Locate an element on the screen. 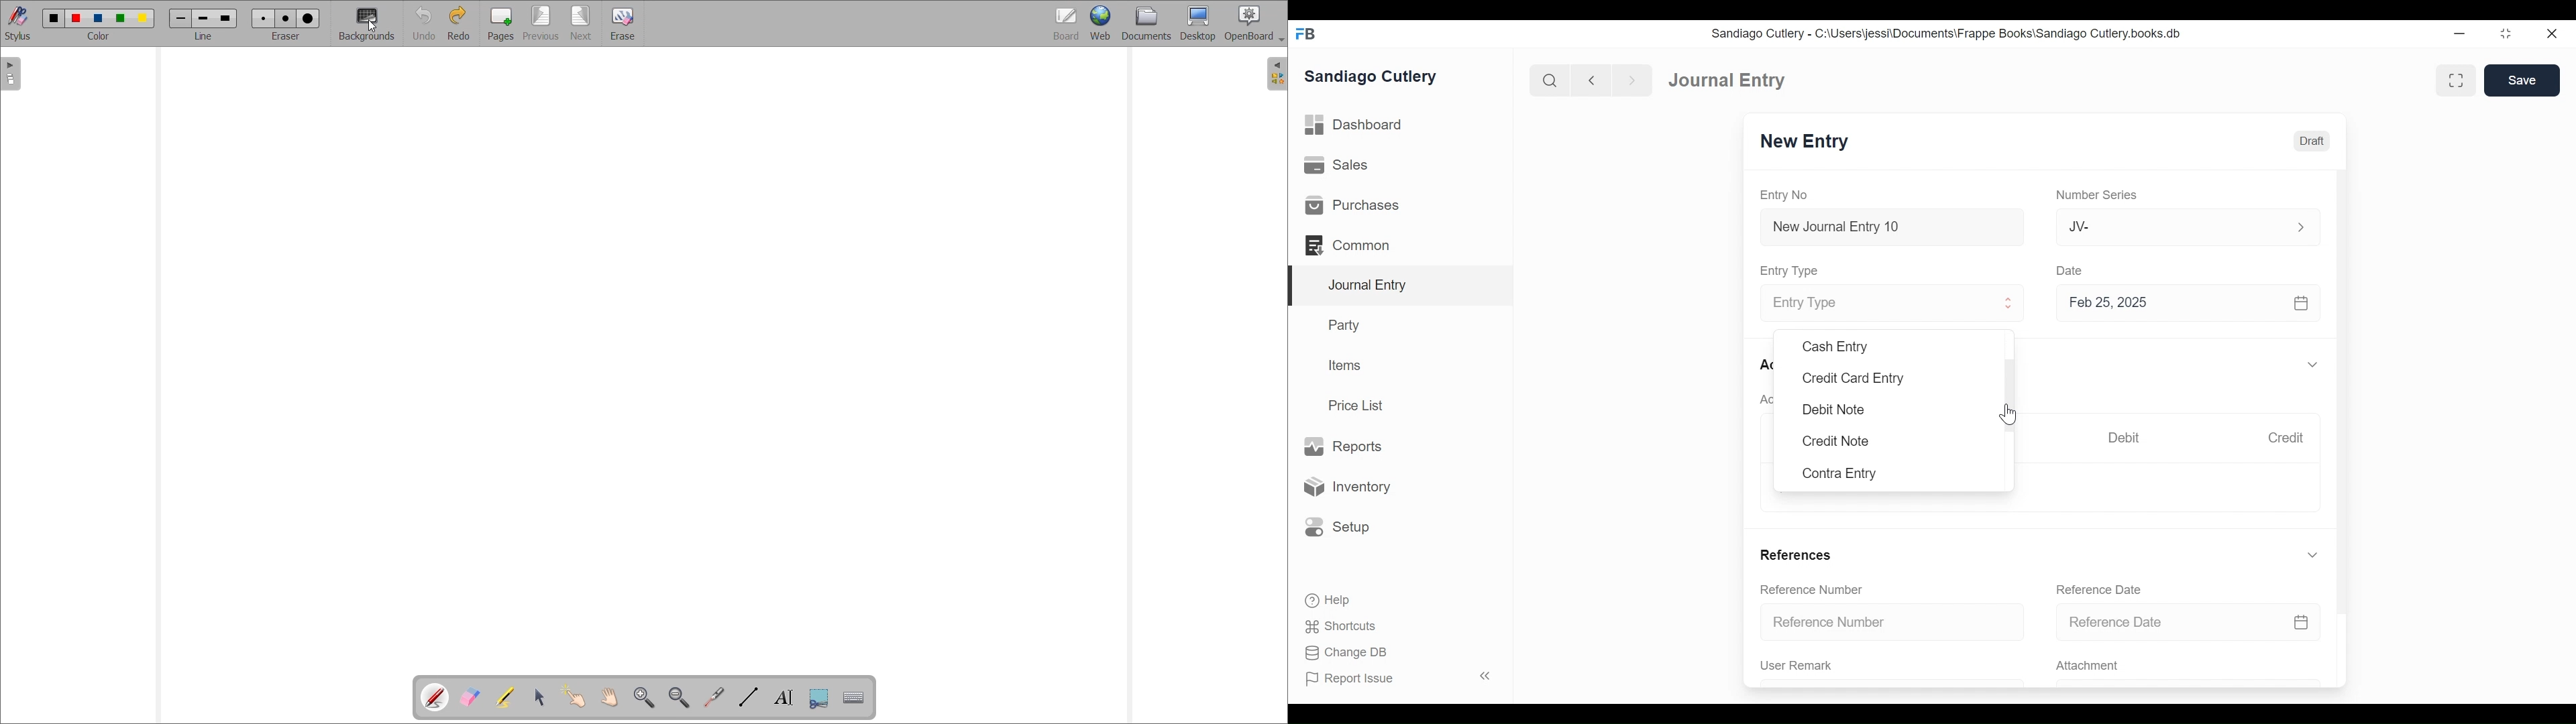  Setup is located at coordinates (1338, 526).